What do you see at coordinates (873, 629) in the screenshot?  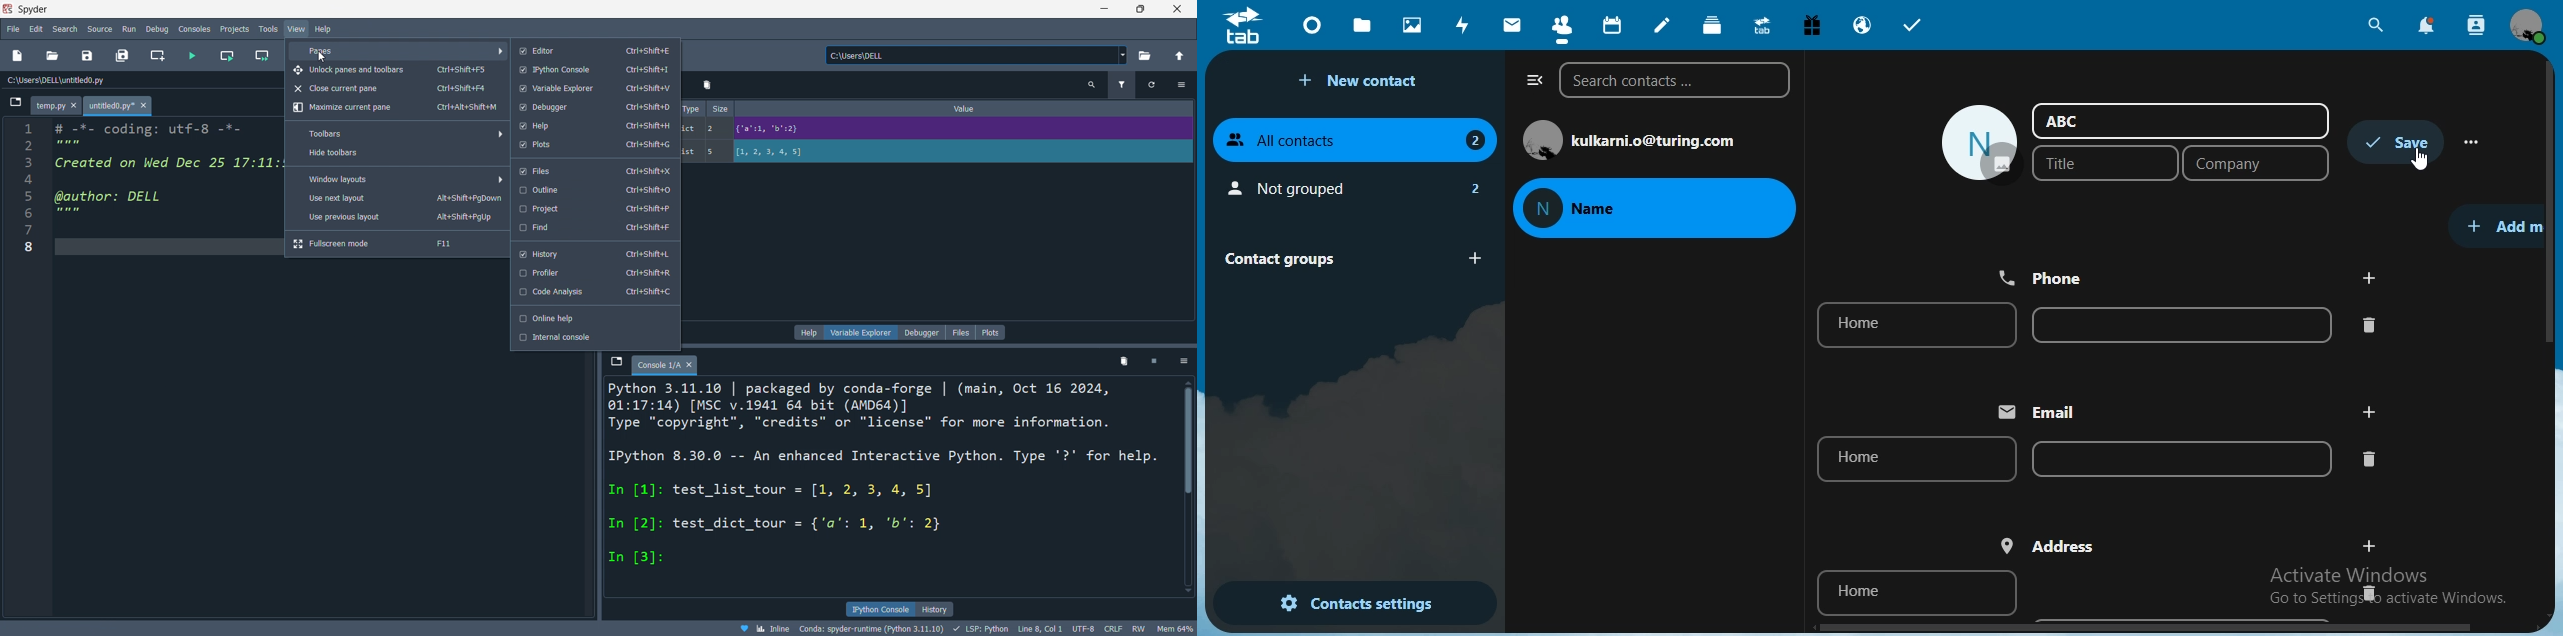 I see `interpreter` at bounding box center [873, 629].